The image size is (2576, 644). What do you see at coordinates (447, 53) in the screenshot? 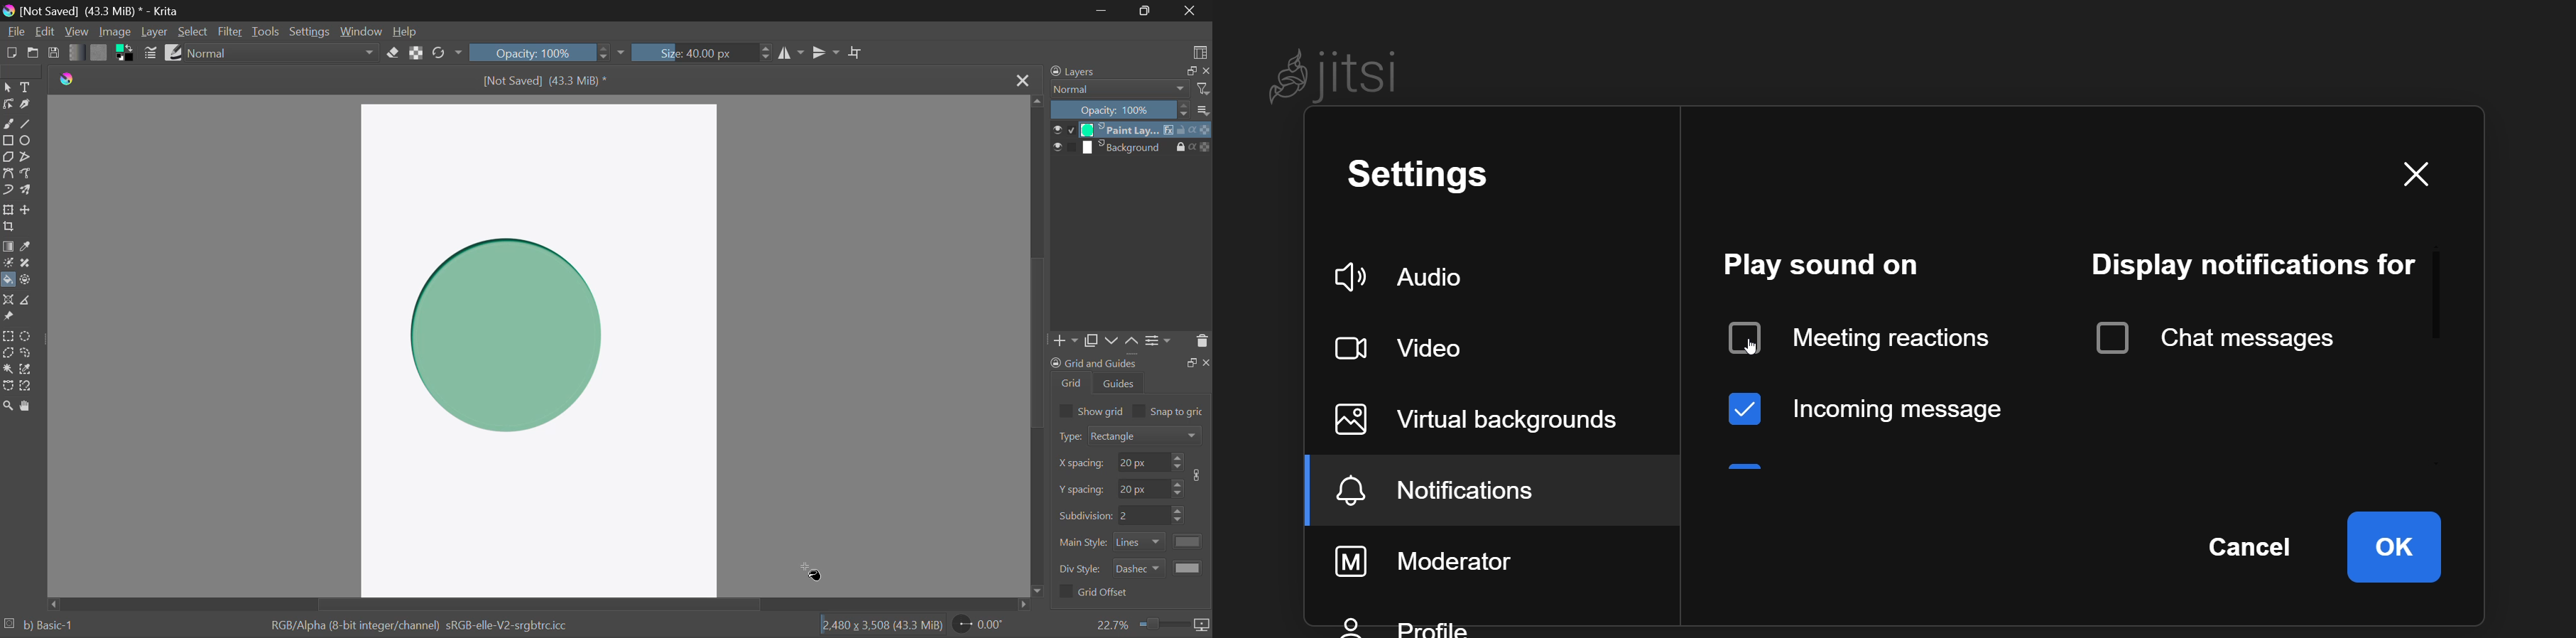
I see `Rotate` at bounding box center [447, 53].